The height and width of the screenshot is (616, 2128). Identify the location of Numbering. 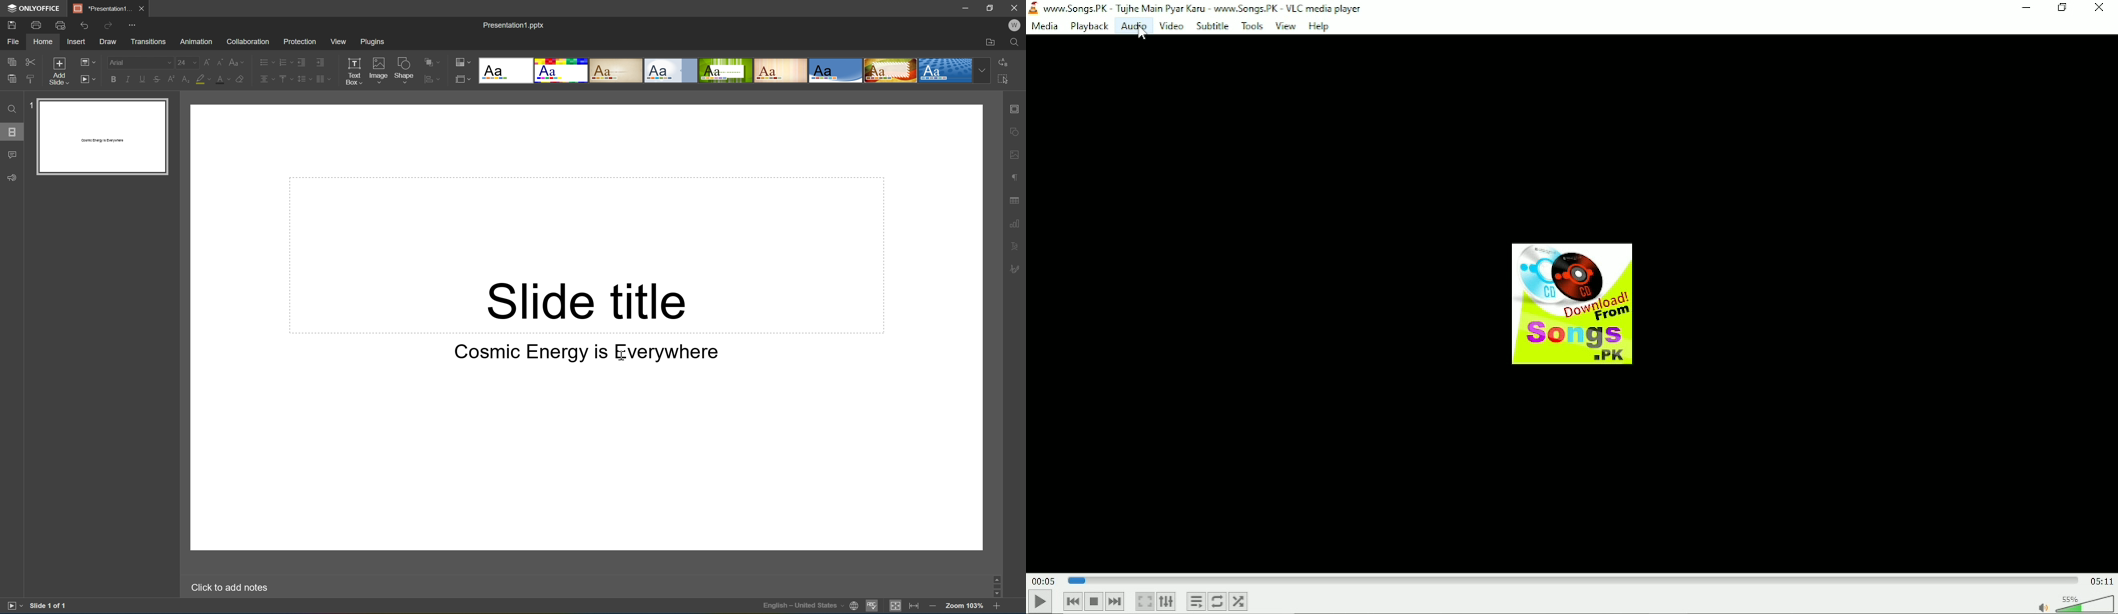
(285, 61).